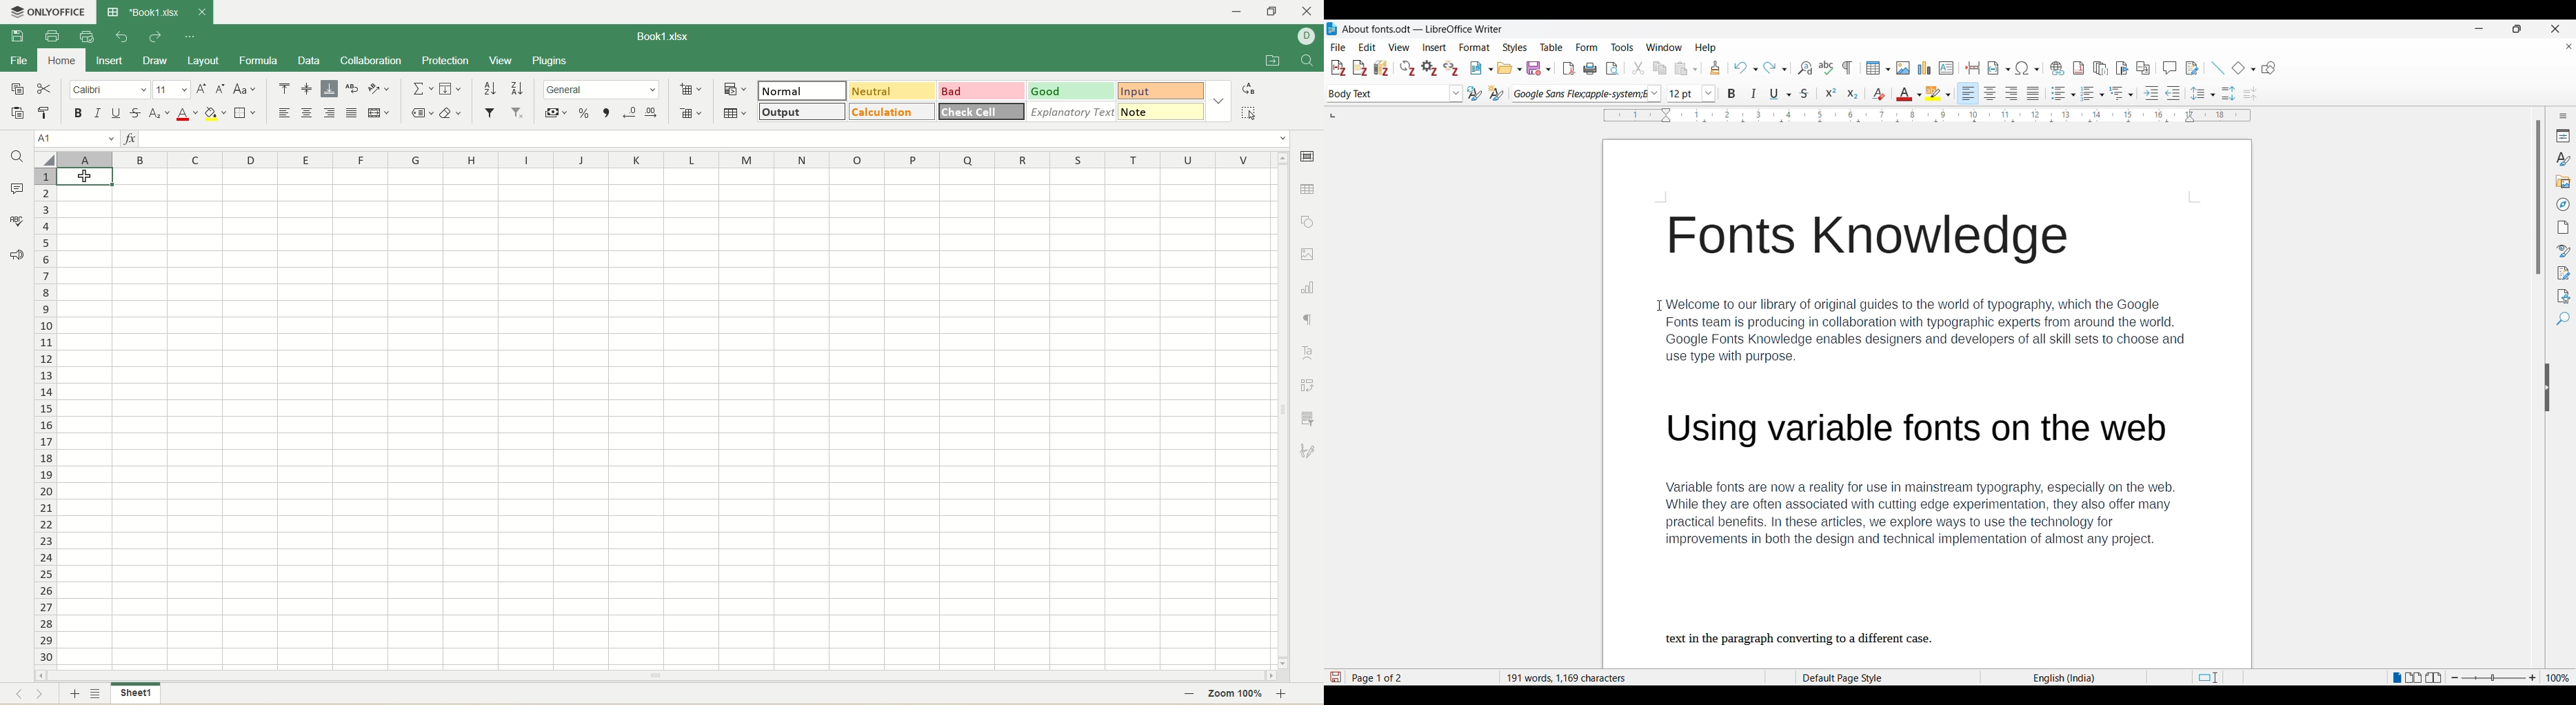 The height and width of the screenshot is (728, 2576). I want to click on Current text, so click(1929, 438).